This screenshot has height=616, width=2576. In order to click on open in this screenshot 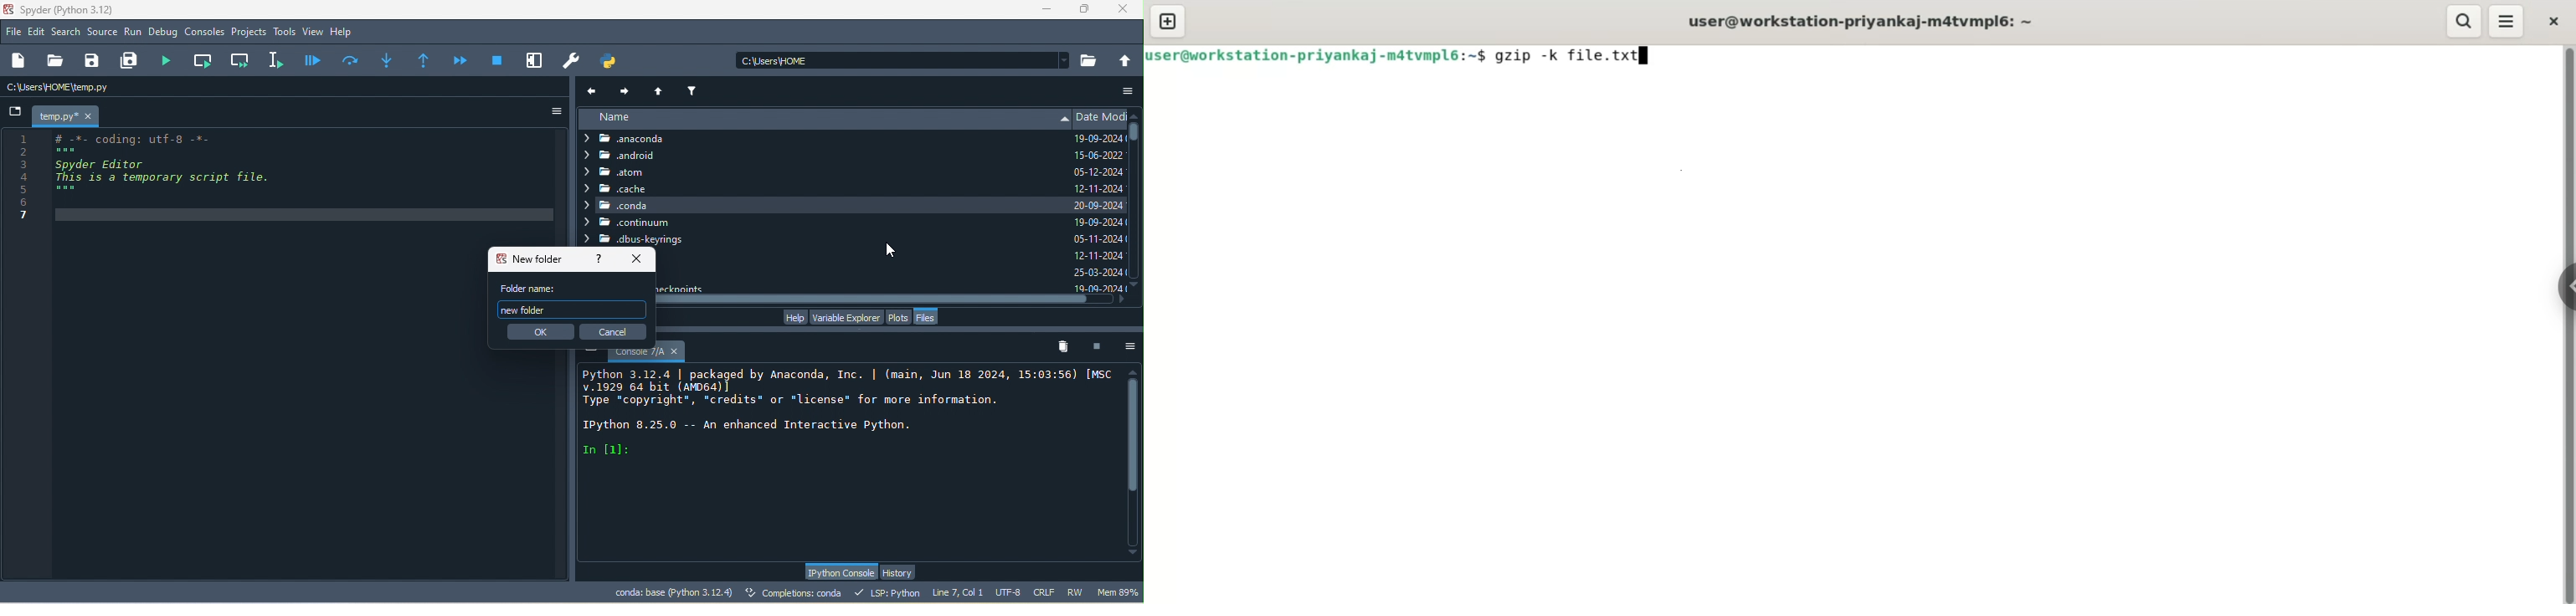, I will do `click(54, 61)`.